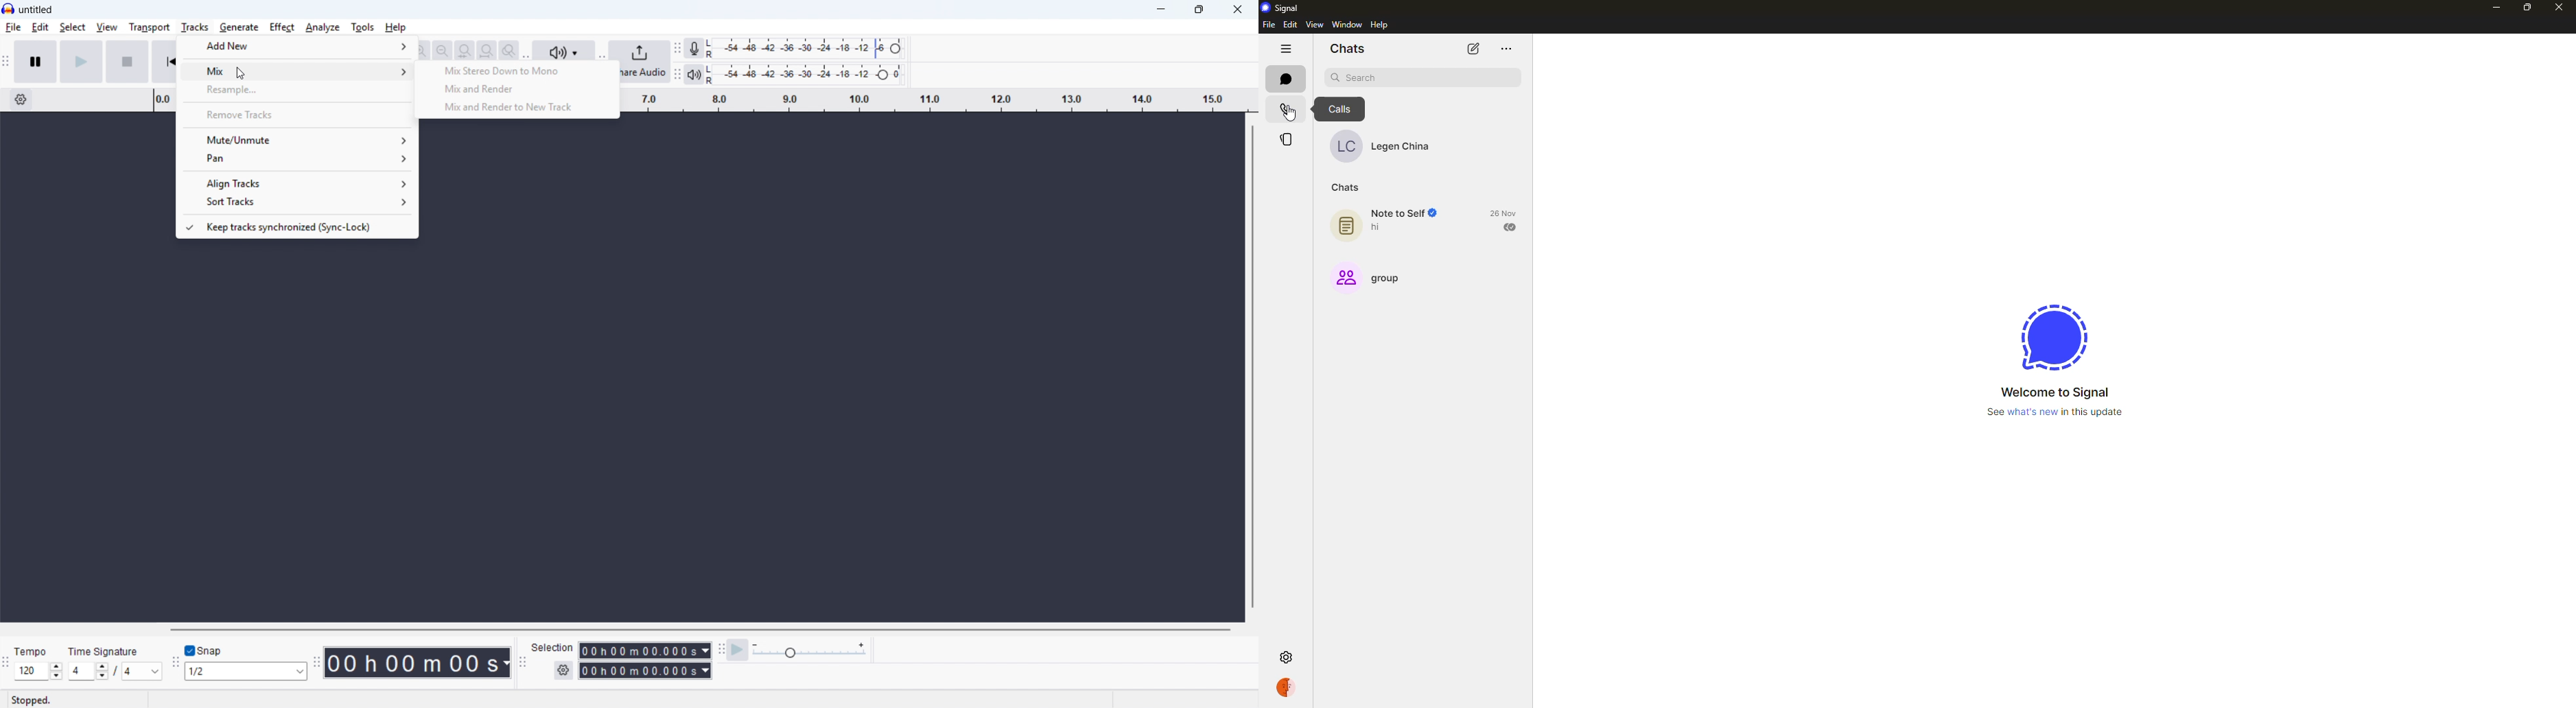  What do you see at coordinates (1285, 687) in the screenshot?
I see `profile` at bounding box center [1285, 687].